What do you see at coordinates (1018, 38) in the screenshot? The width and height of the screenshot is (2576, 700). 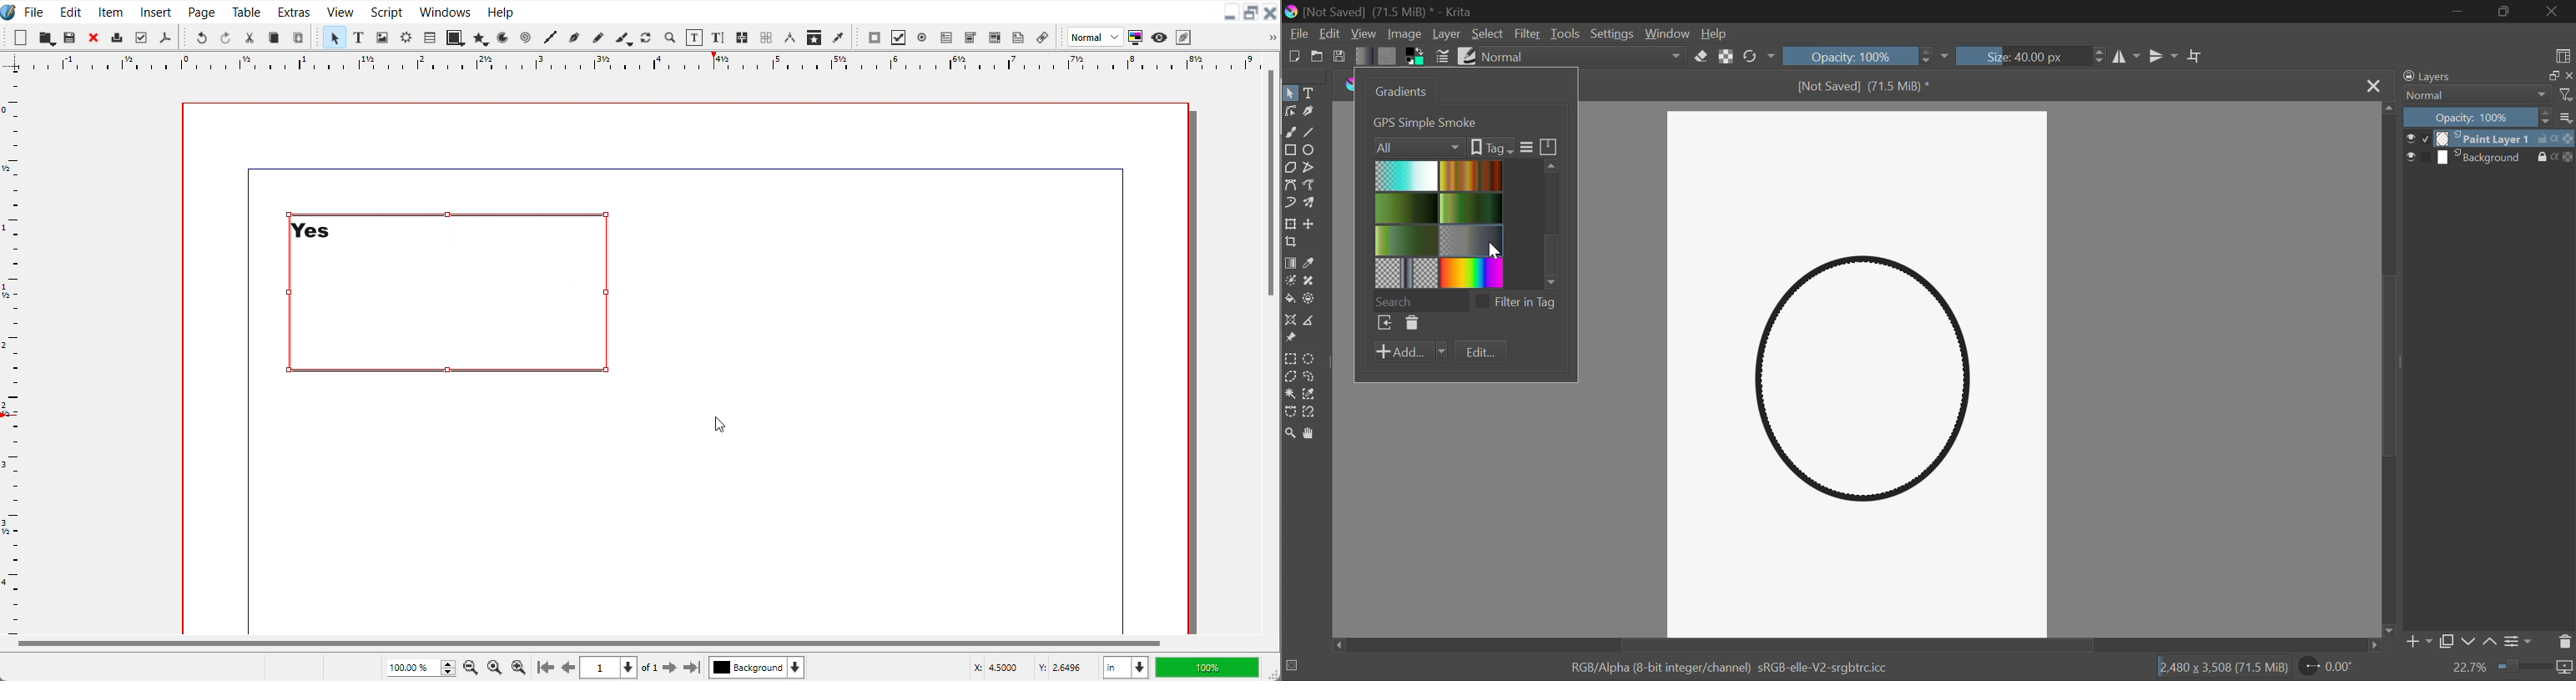 I see `Text Annotation` at bounding box center [1018, 38].